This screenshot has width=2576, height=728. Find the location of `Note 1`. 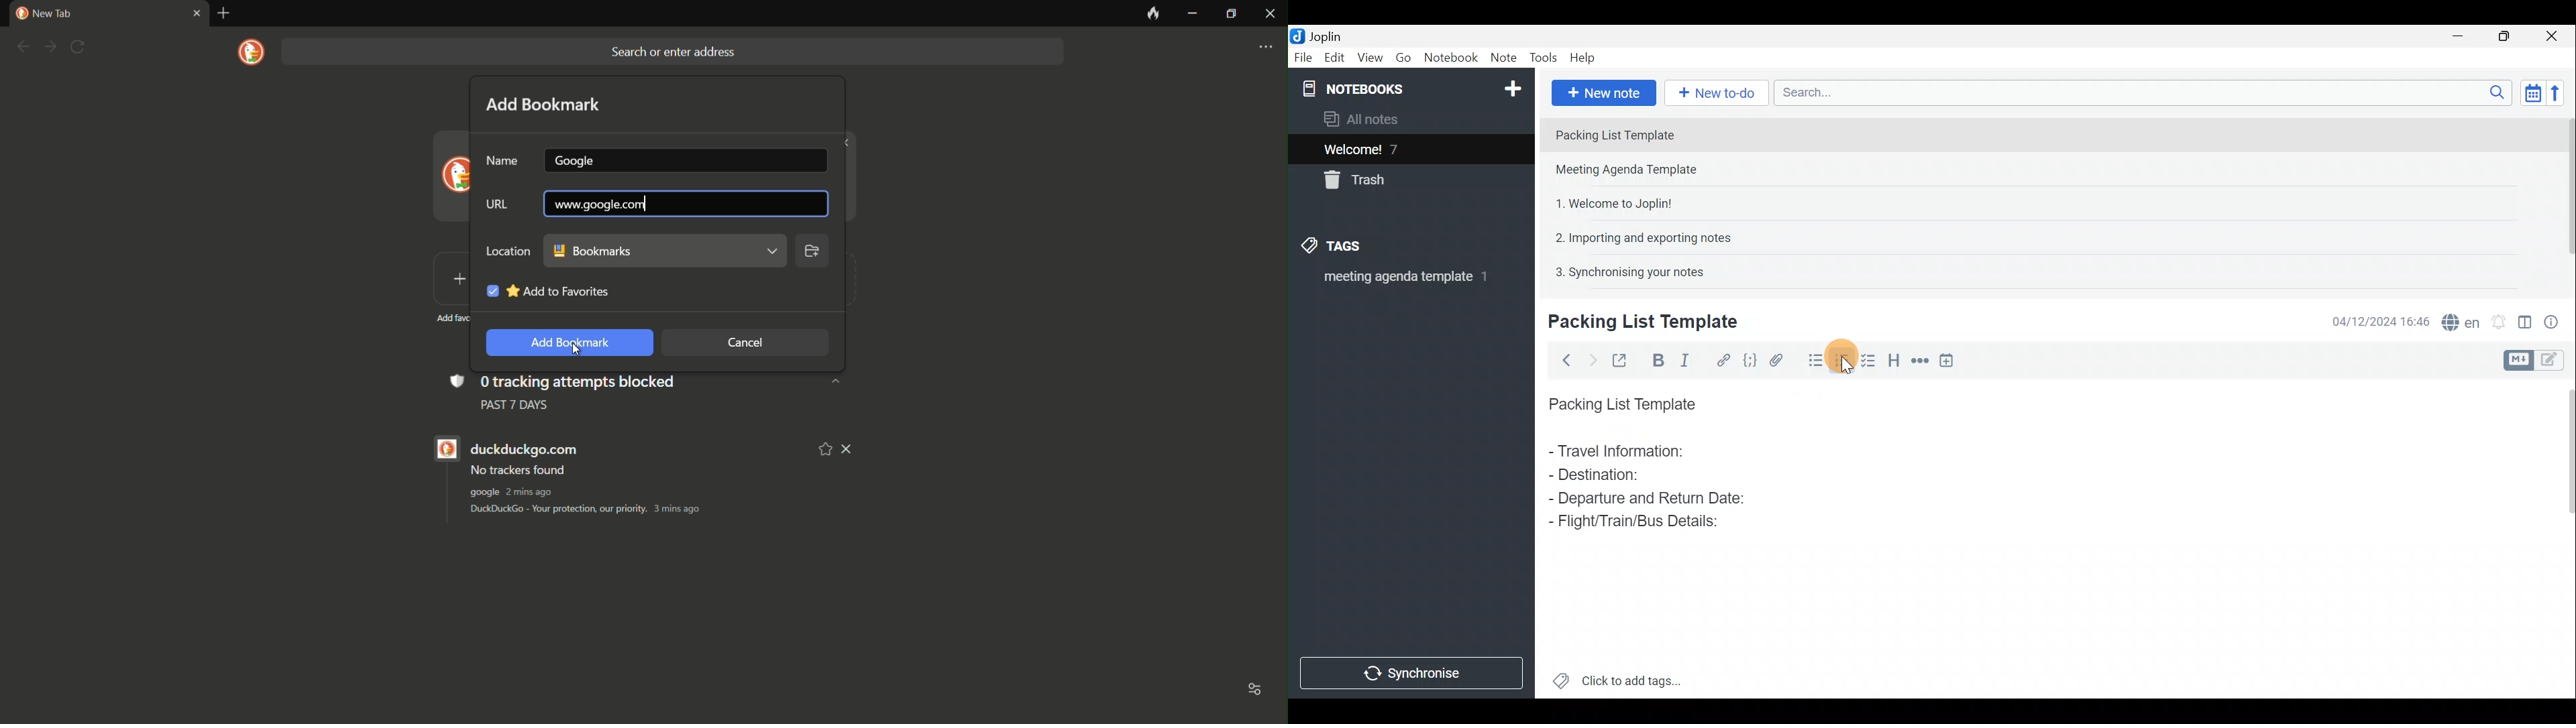

Note 1 is located at coordinates (1663, 133).